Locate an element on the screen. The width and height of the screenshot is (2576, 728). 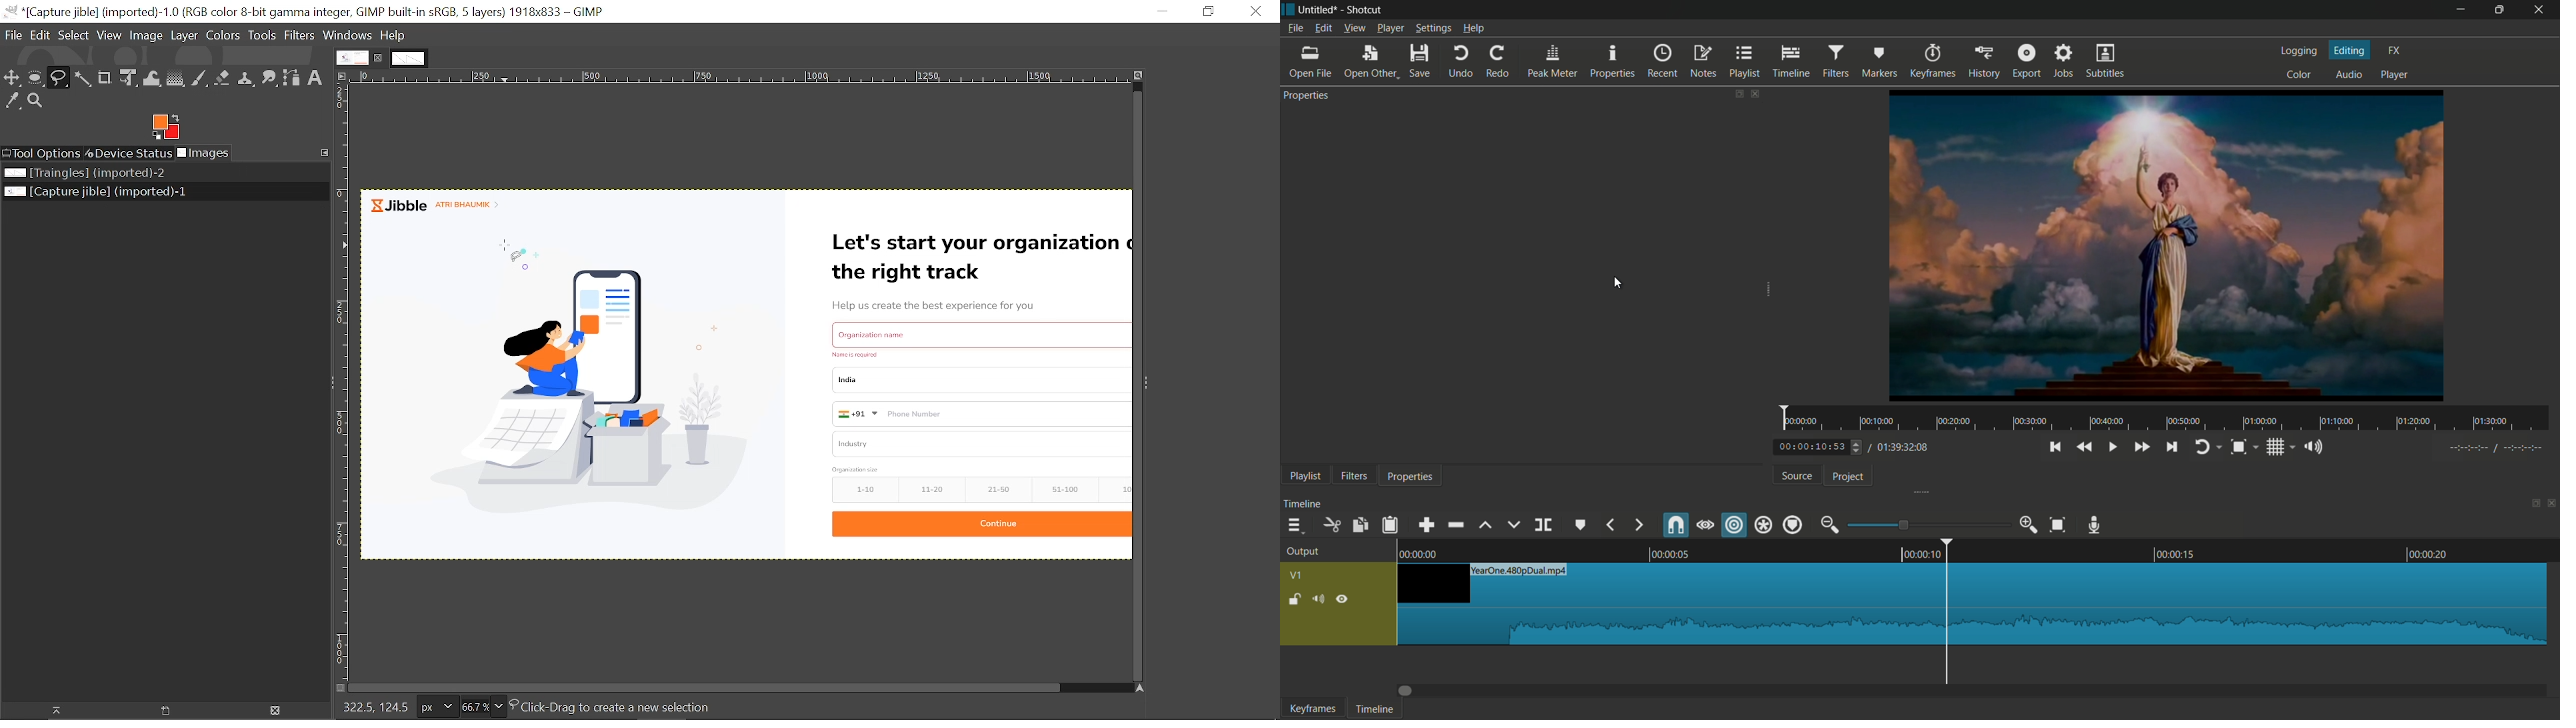
file menu is located at coordinates (1296, 28).